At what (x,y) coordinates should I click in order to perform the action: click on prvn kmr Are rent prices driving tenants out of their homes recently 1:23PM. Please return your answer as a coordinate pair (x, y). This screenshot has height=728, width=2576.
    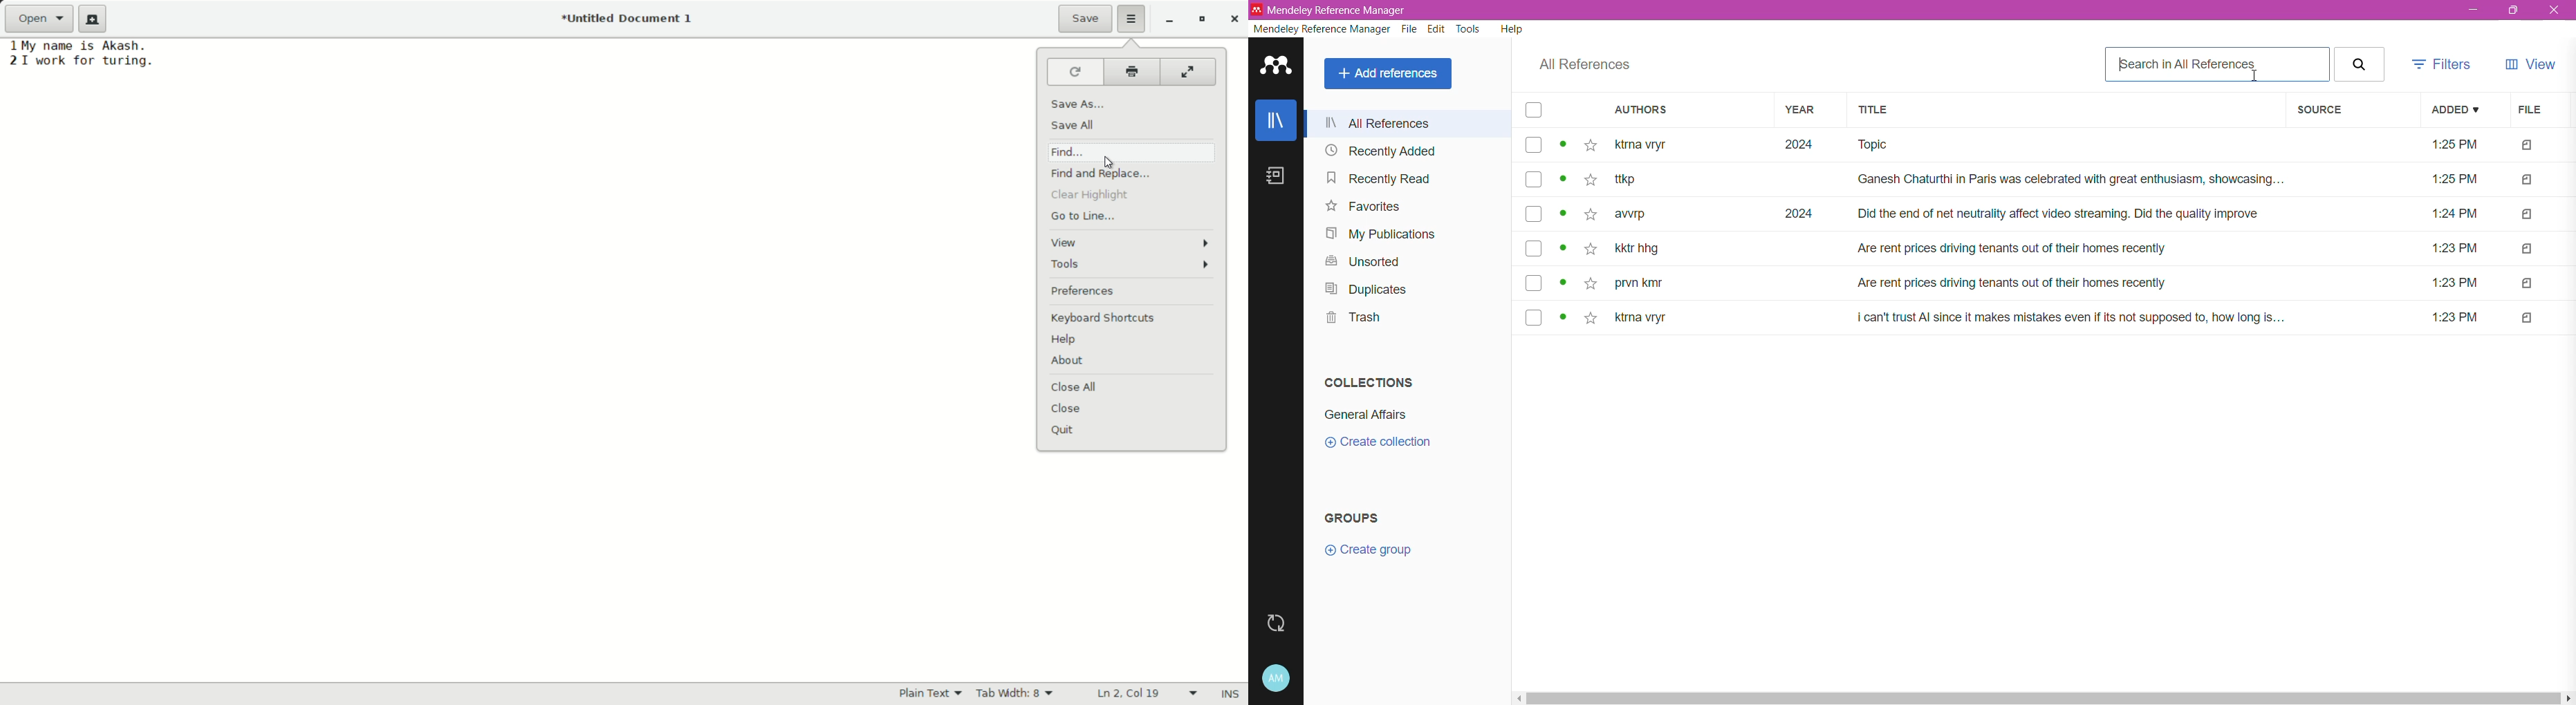
    Looking at the image, I should click on (2053, 284).